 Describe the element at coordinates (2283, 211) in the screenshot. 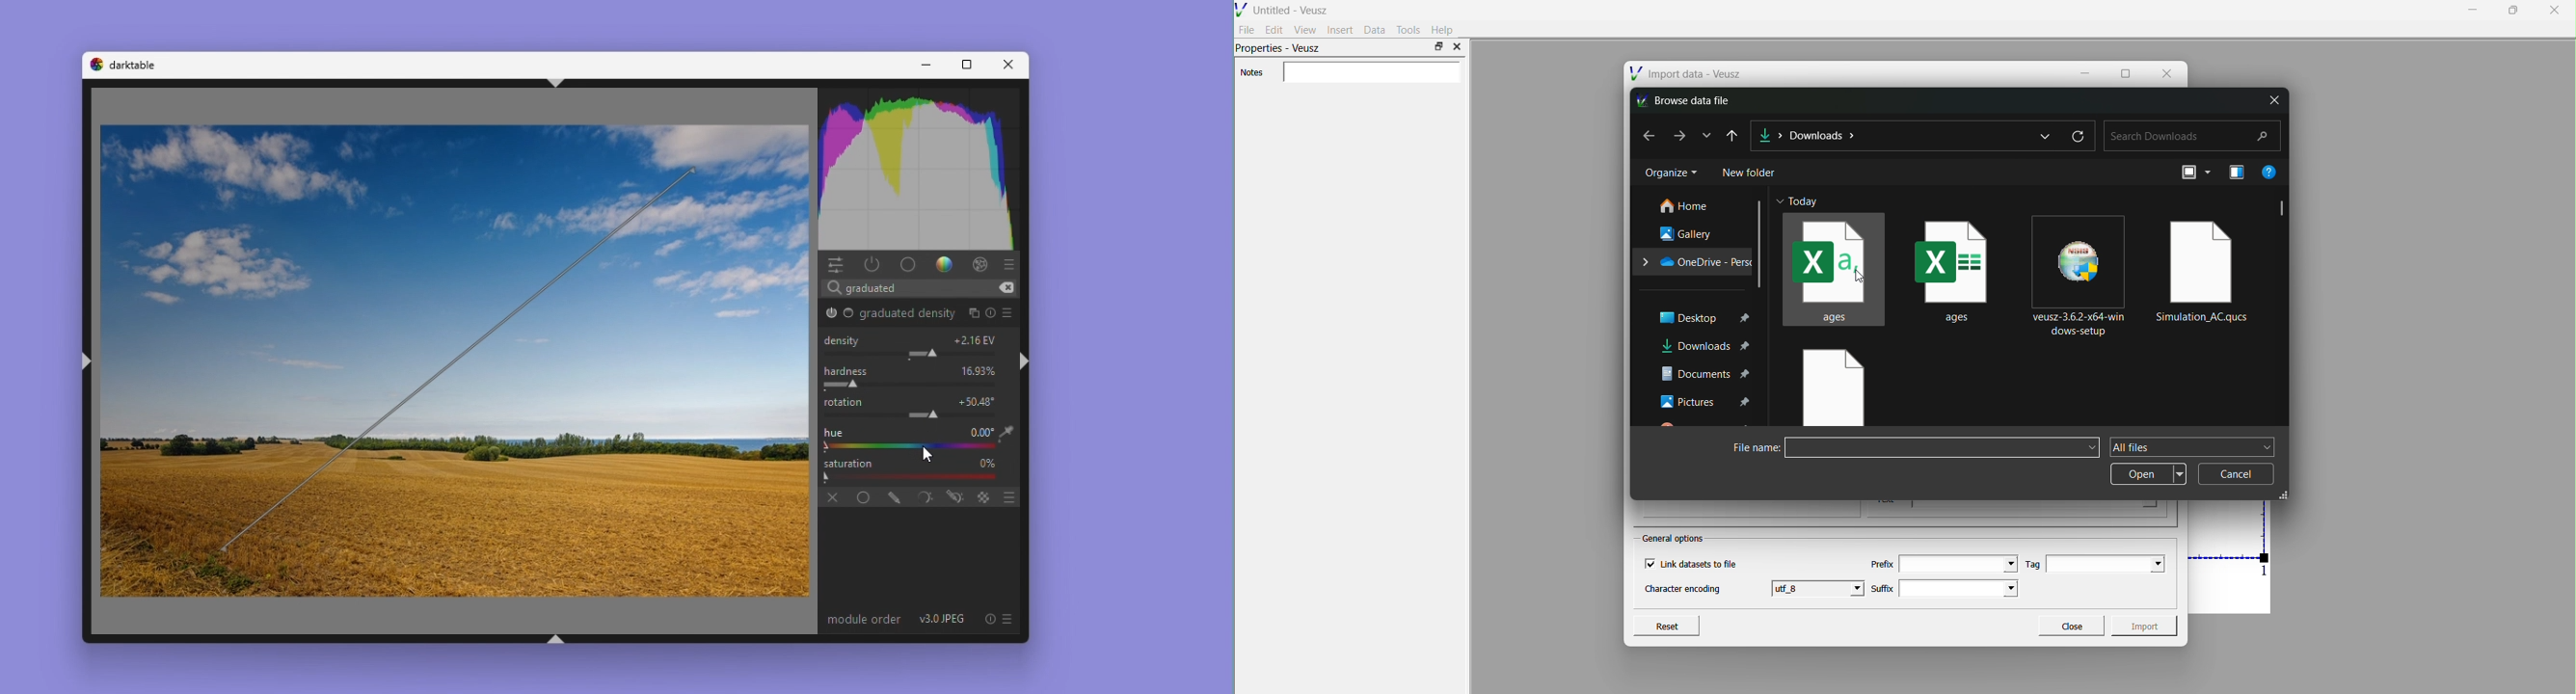

I see `side bar` at that location.